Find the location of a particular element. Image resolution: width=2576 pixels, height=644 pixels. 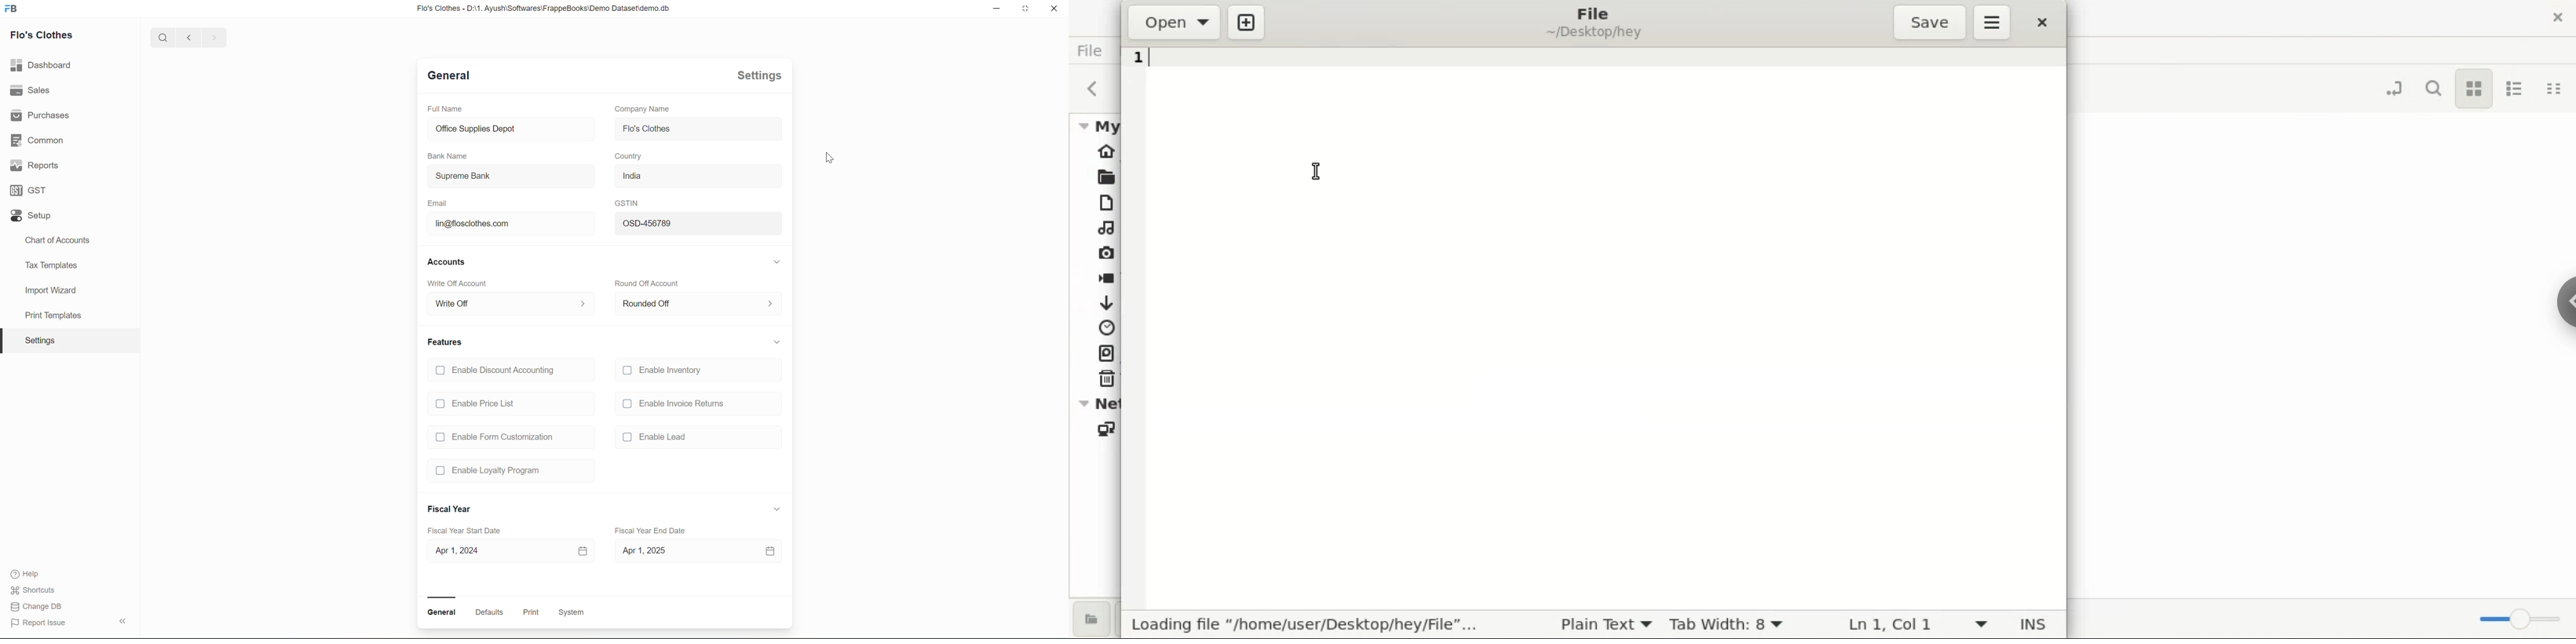

Apr 1, 2024 is located at coordinates (497, 551).